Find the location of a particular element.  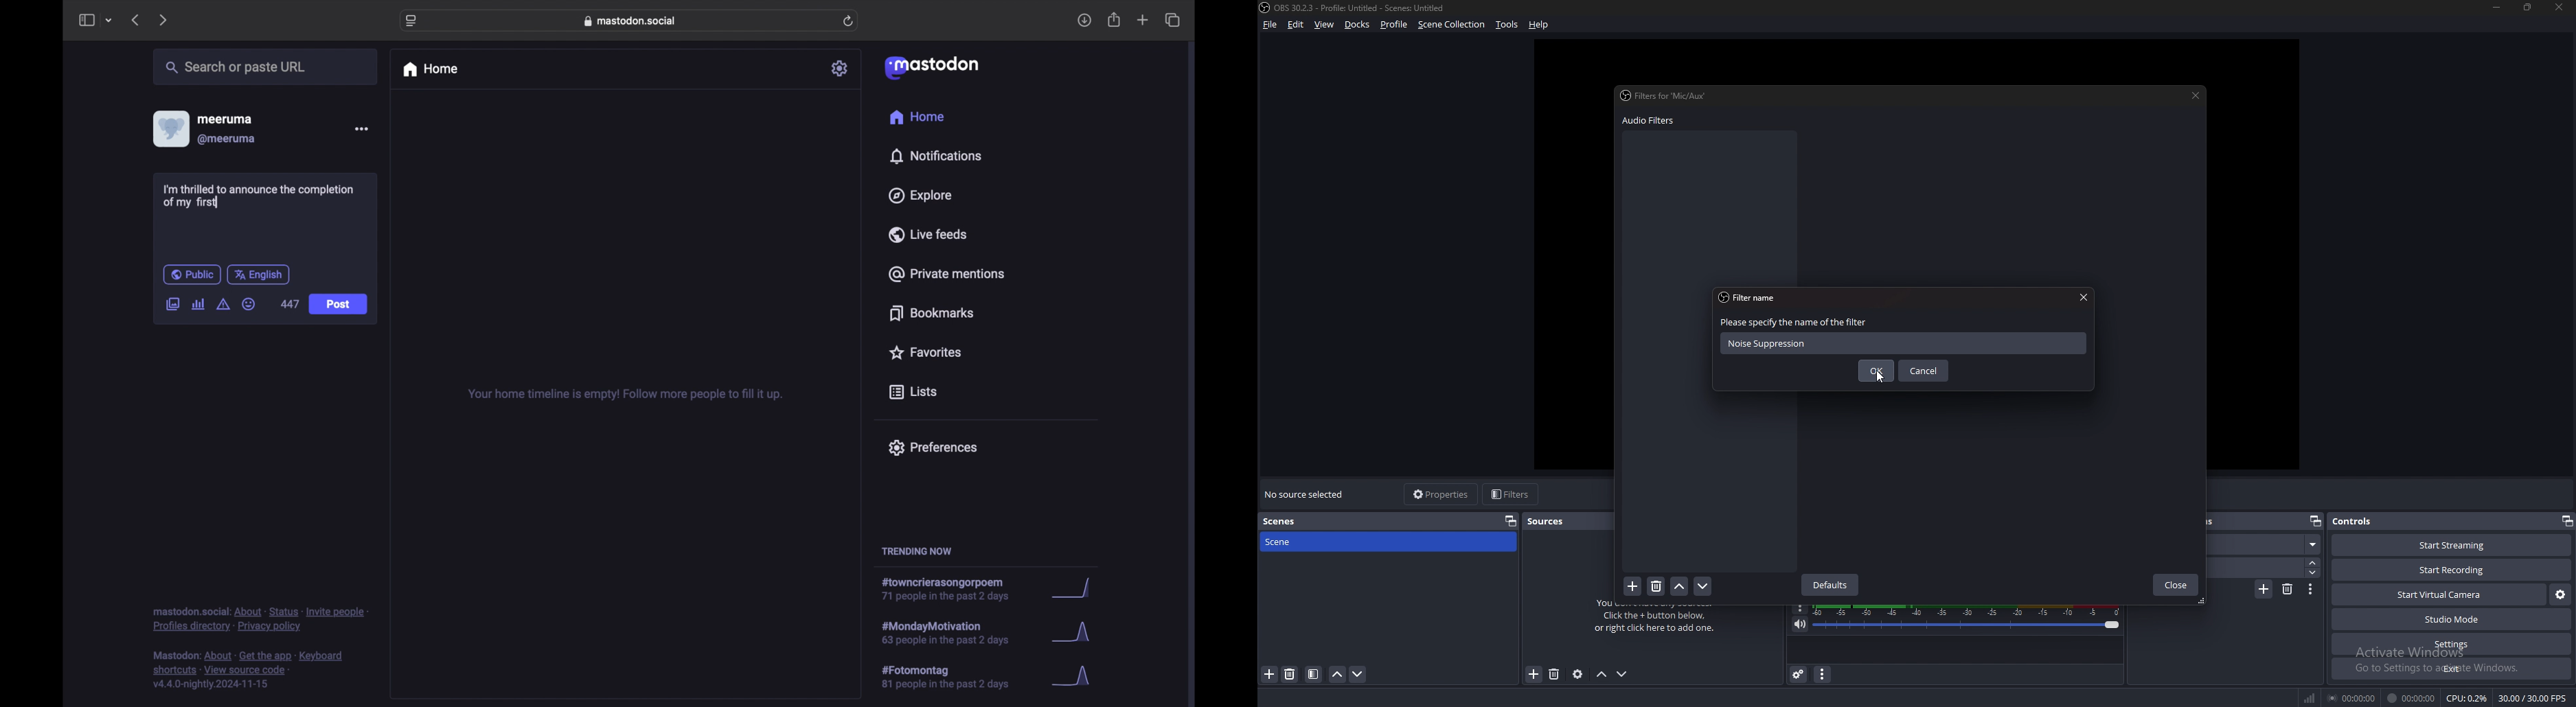

defaults is located at coordinates (1832, 586).